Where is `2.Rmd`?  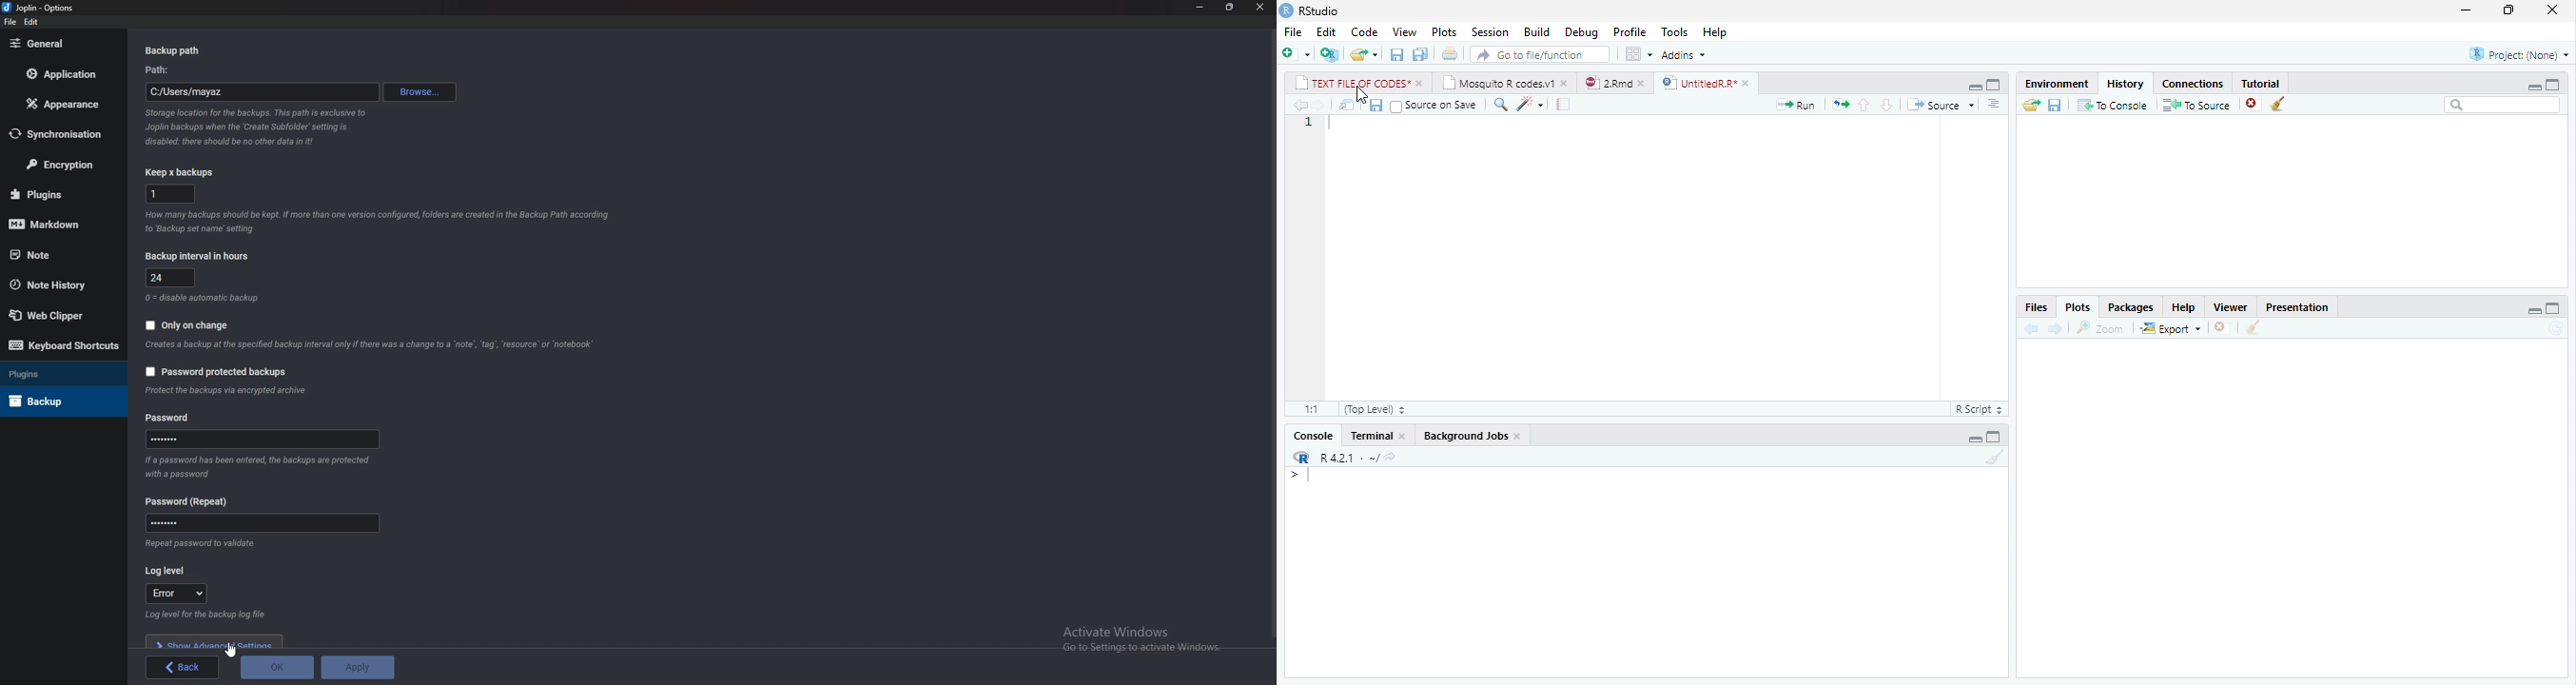
2.Rmd is located at coordinates (1607, 83).